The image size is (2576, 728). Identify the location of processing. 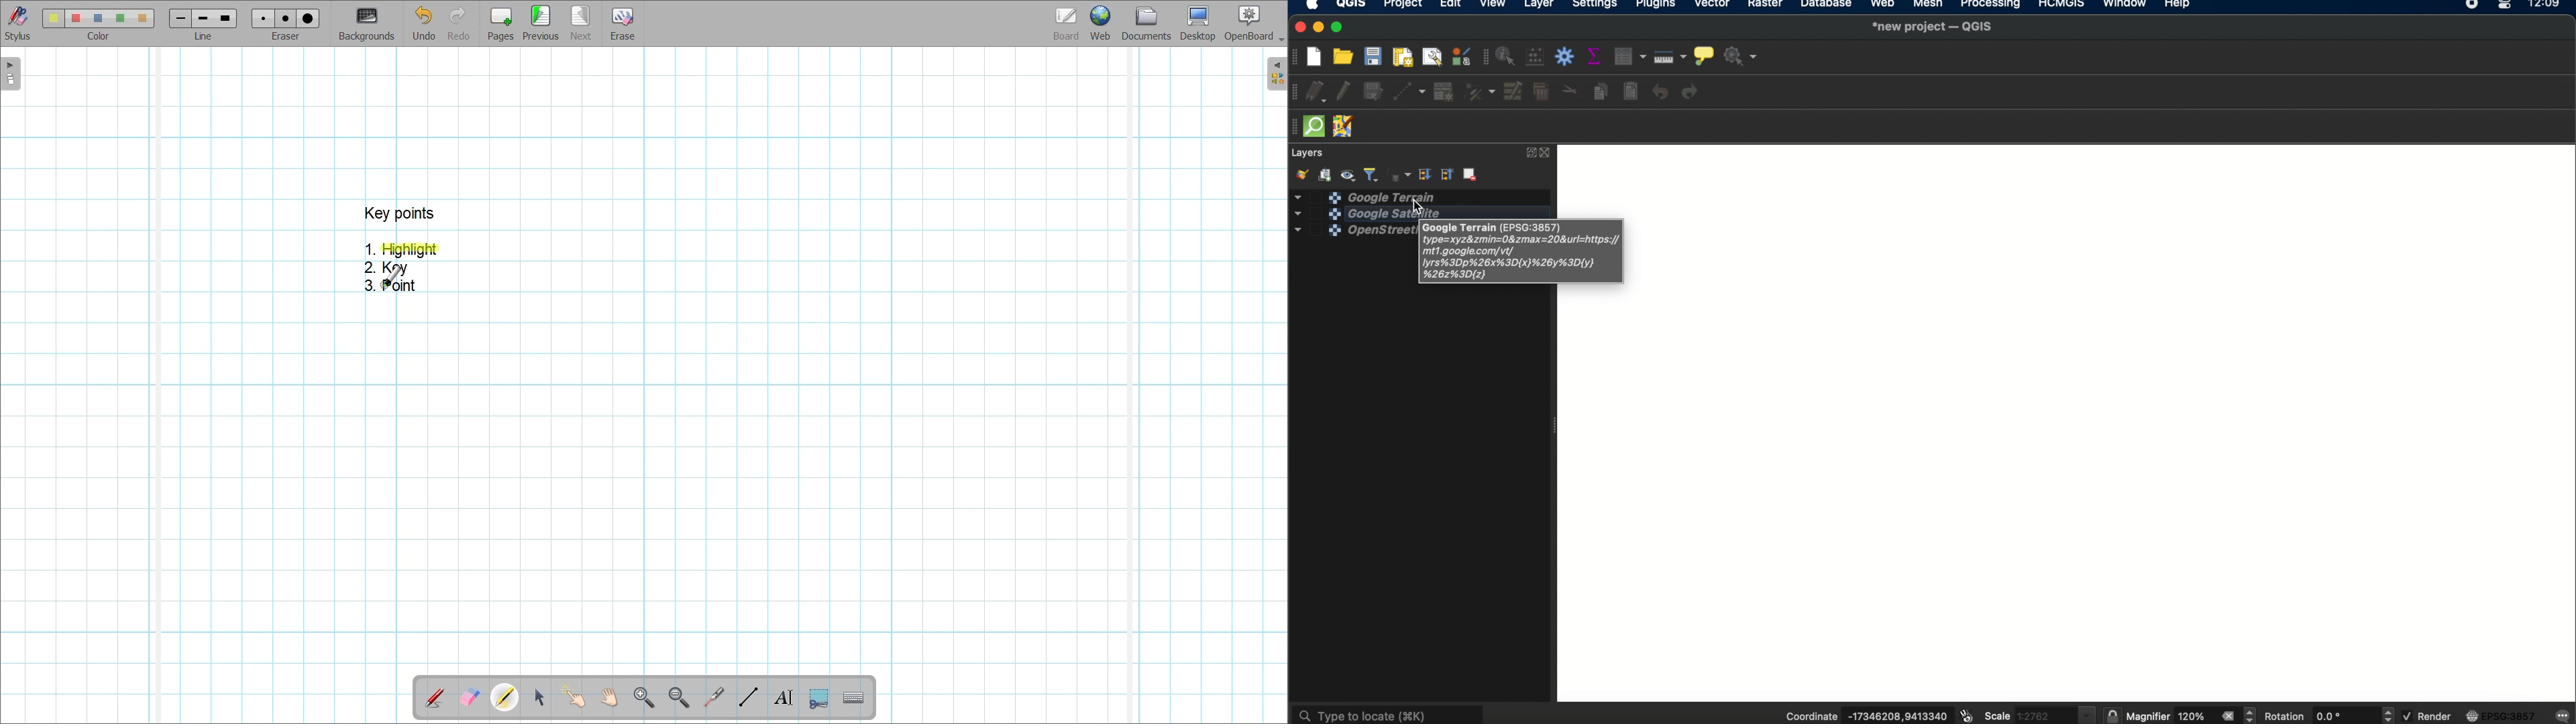
(1991, 5).